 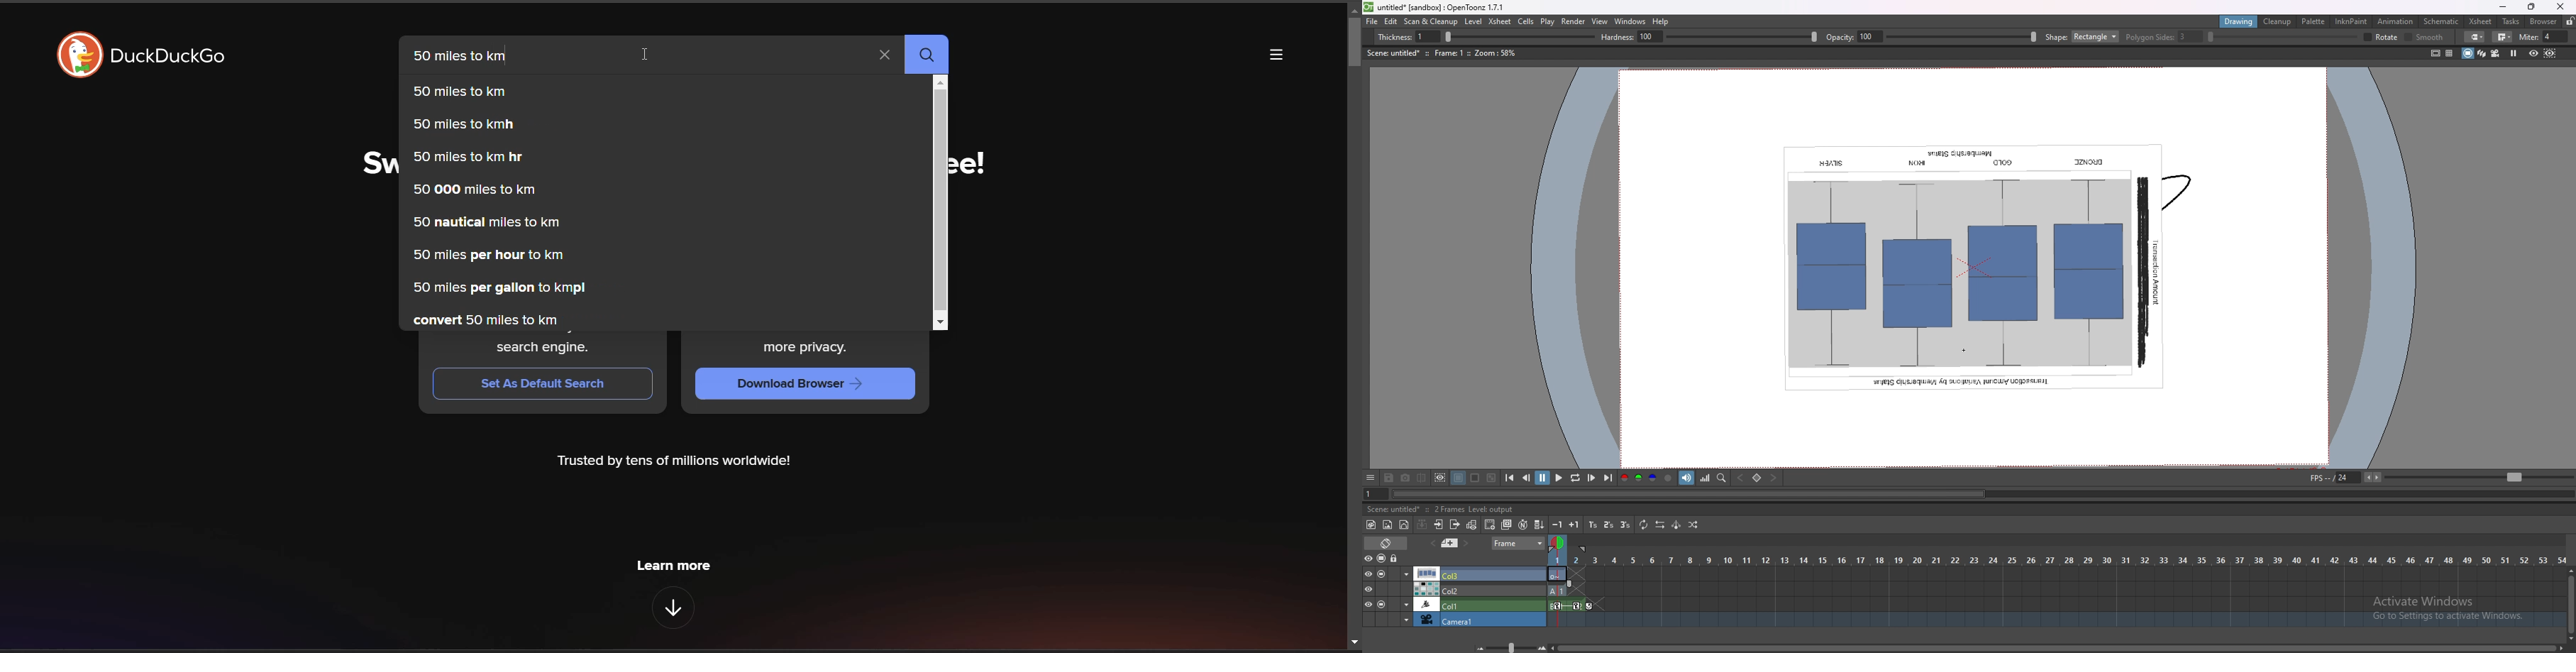 I want to click on drawing, so click(x=2239, y=21).